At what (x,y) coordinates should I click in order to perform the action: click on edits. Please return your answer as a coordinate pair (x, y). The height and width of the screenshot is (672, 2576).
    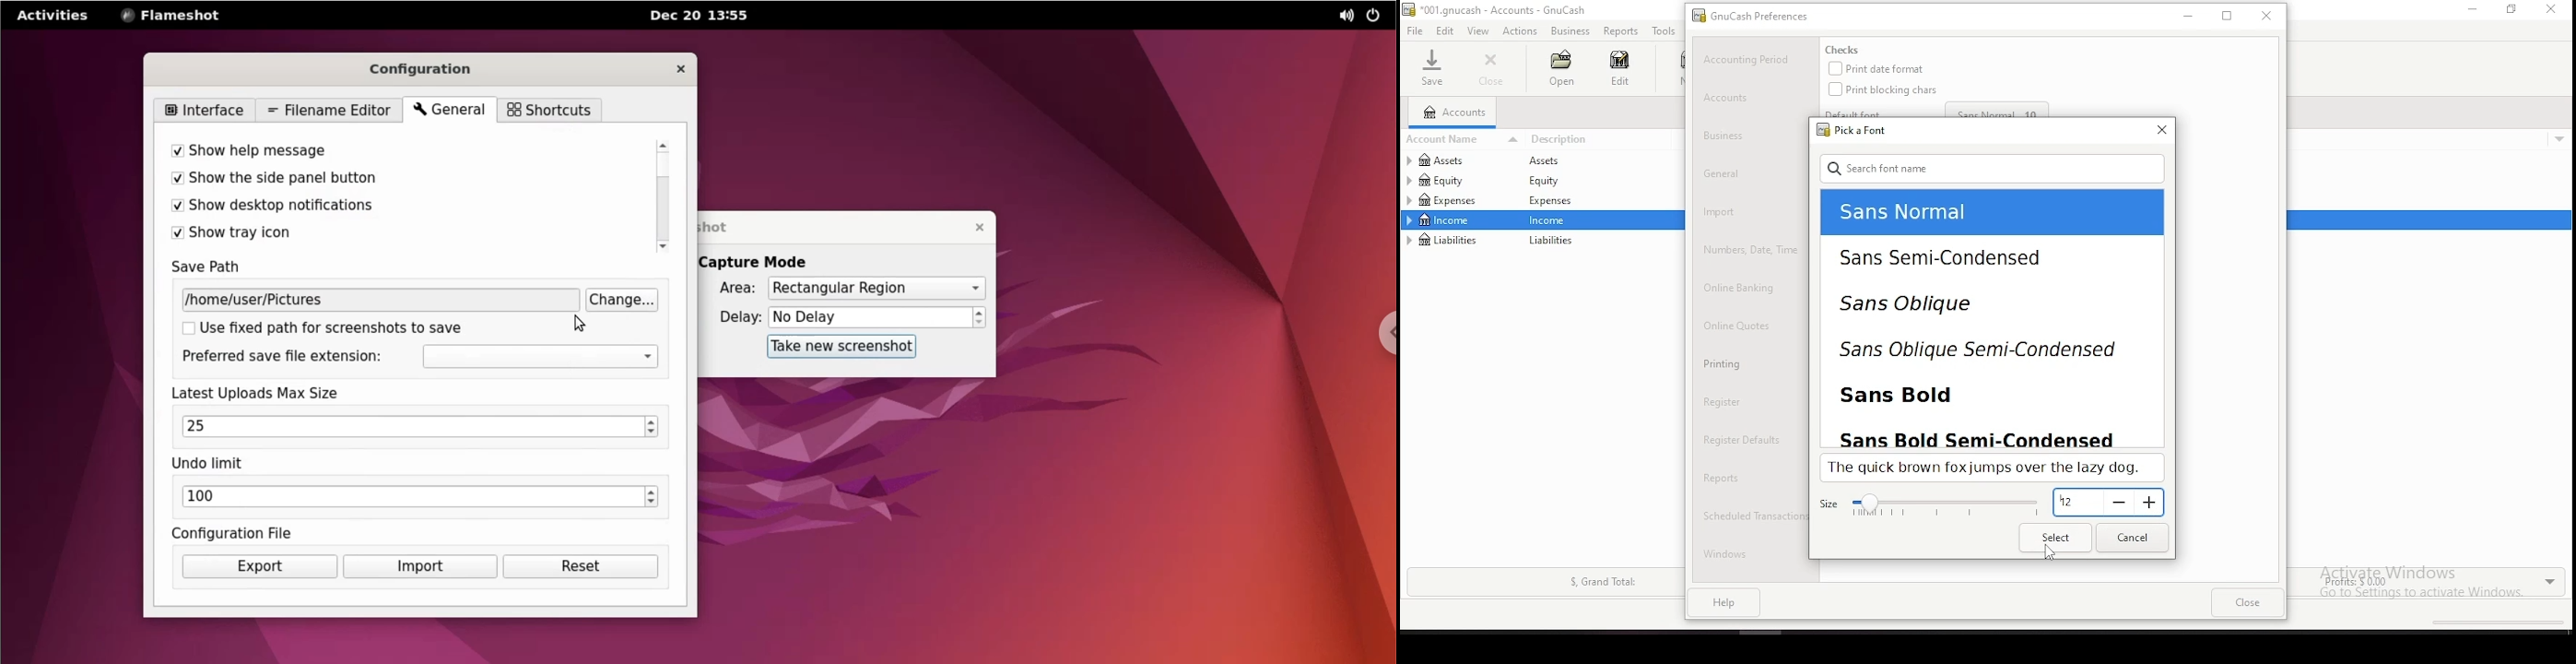
    Looking at the image, I should click on (1446, 30).